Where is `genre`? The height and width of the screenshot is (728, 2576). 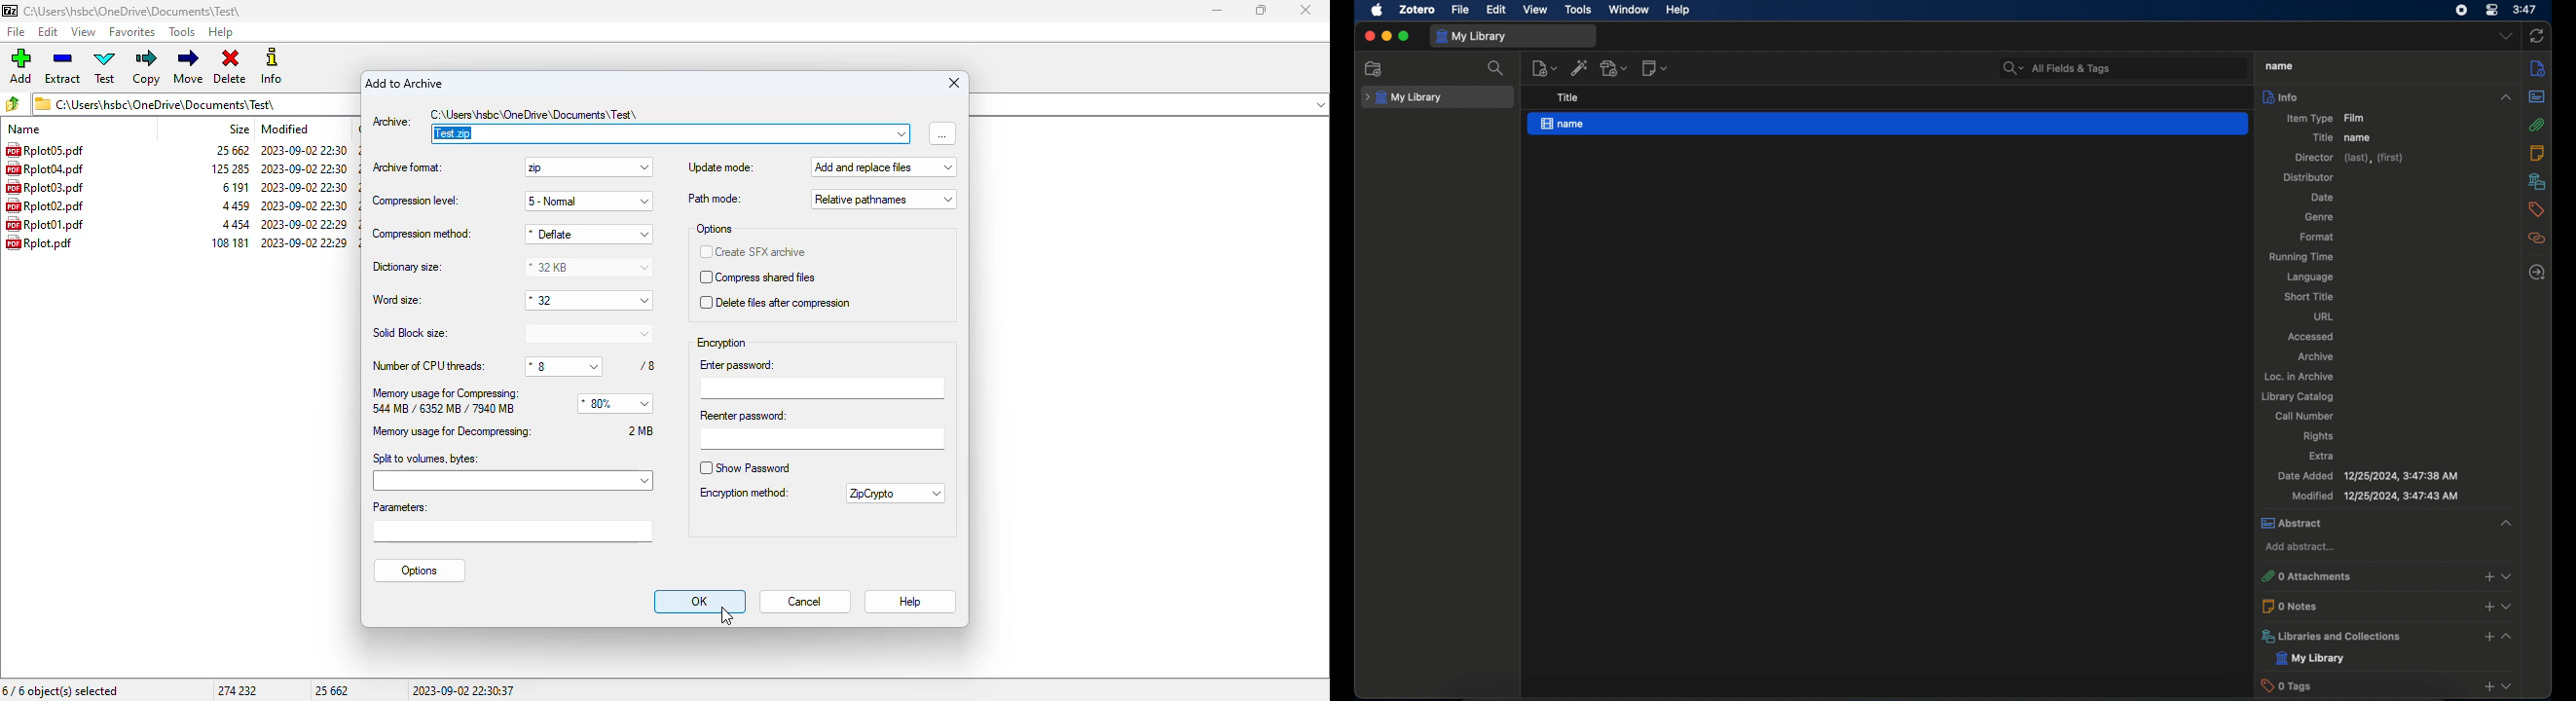
genre is located at coordinates (2319, 217).